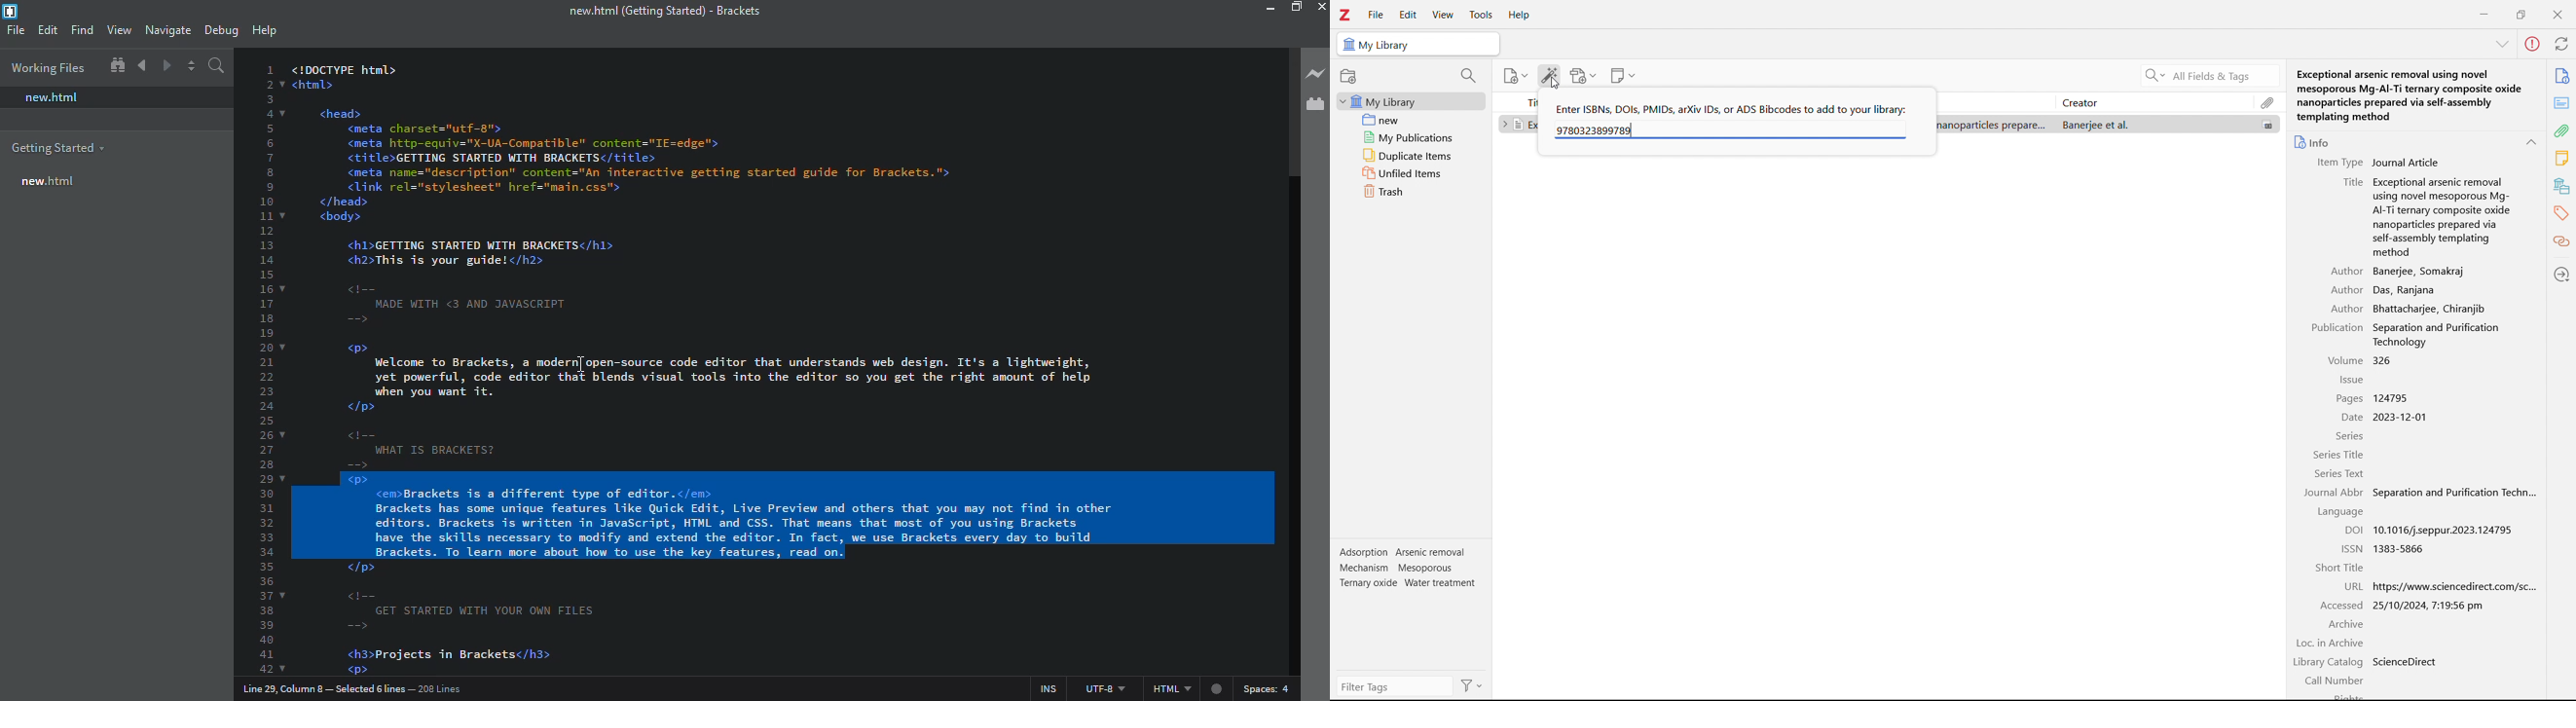  What do you see at coordinates (1411, 101) in the screenshot?
I see `my library` at bounding box center [1411, 101].